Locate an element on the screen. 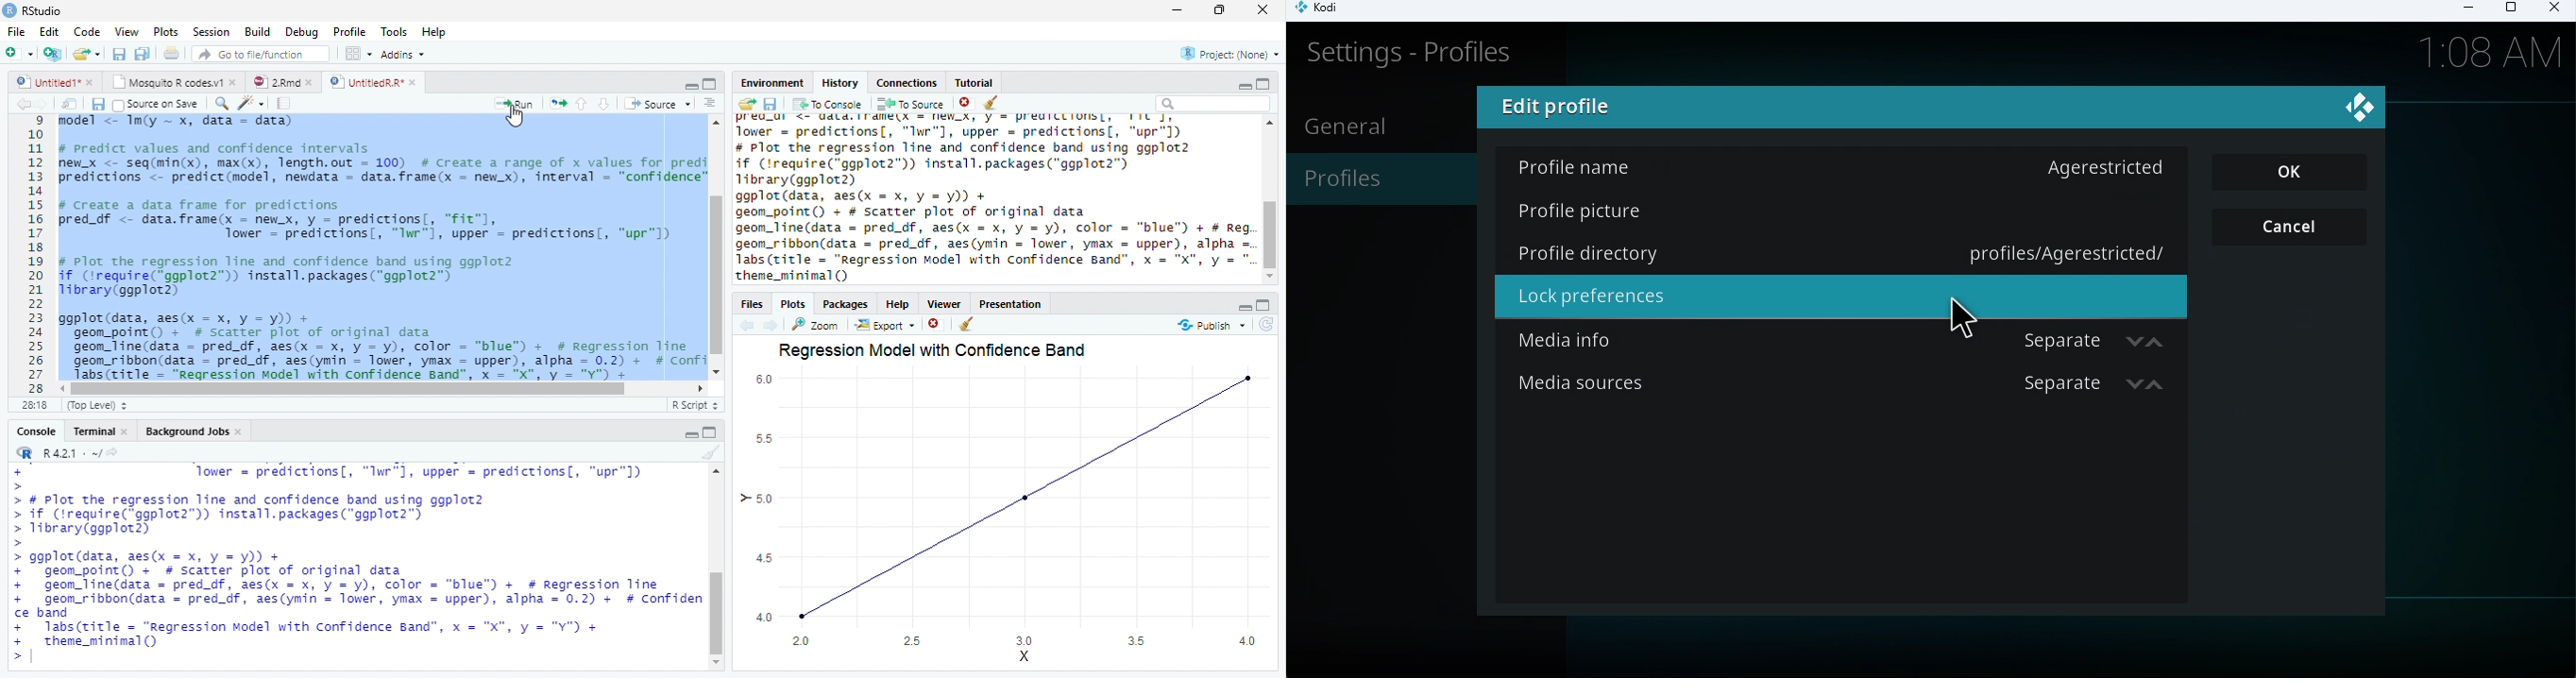 Image resolution: width=2576 pixels, height=700 pixels. Create a project is located at coordinates (52, 54).